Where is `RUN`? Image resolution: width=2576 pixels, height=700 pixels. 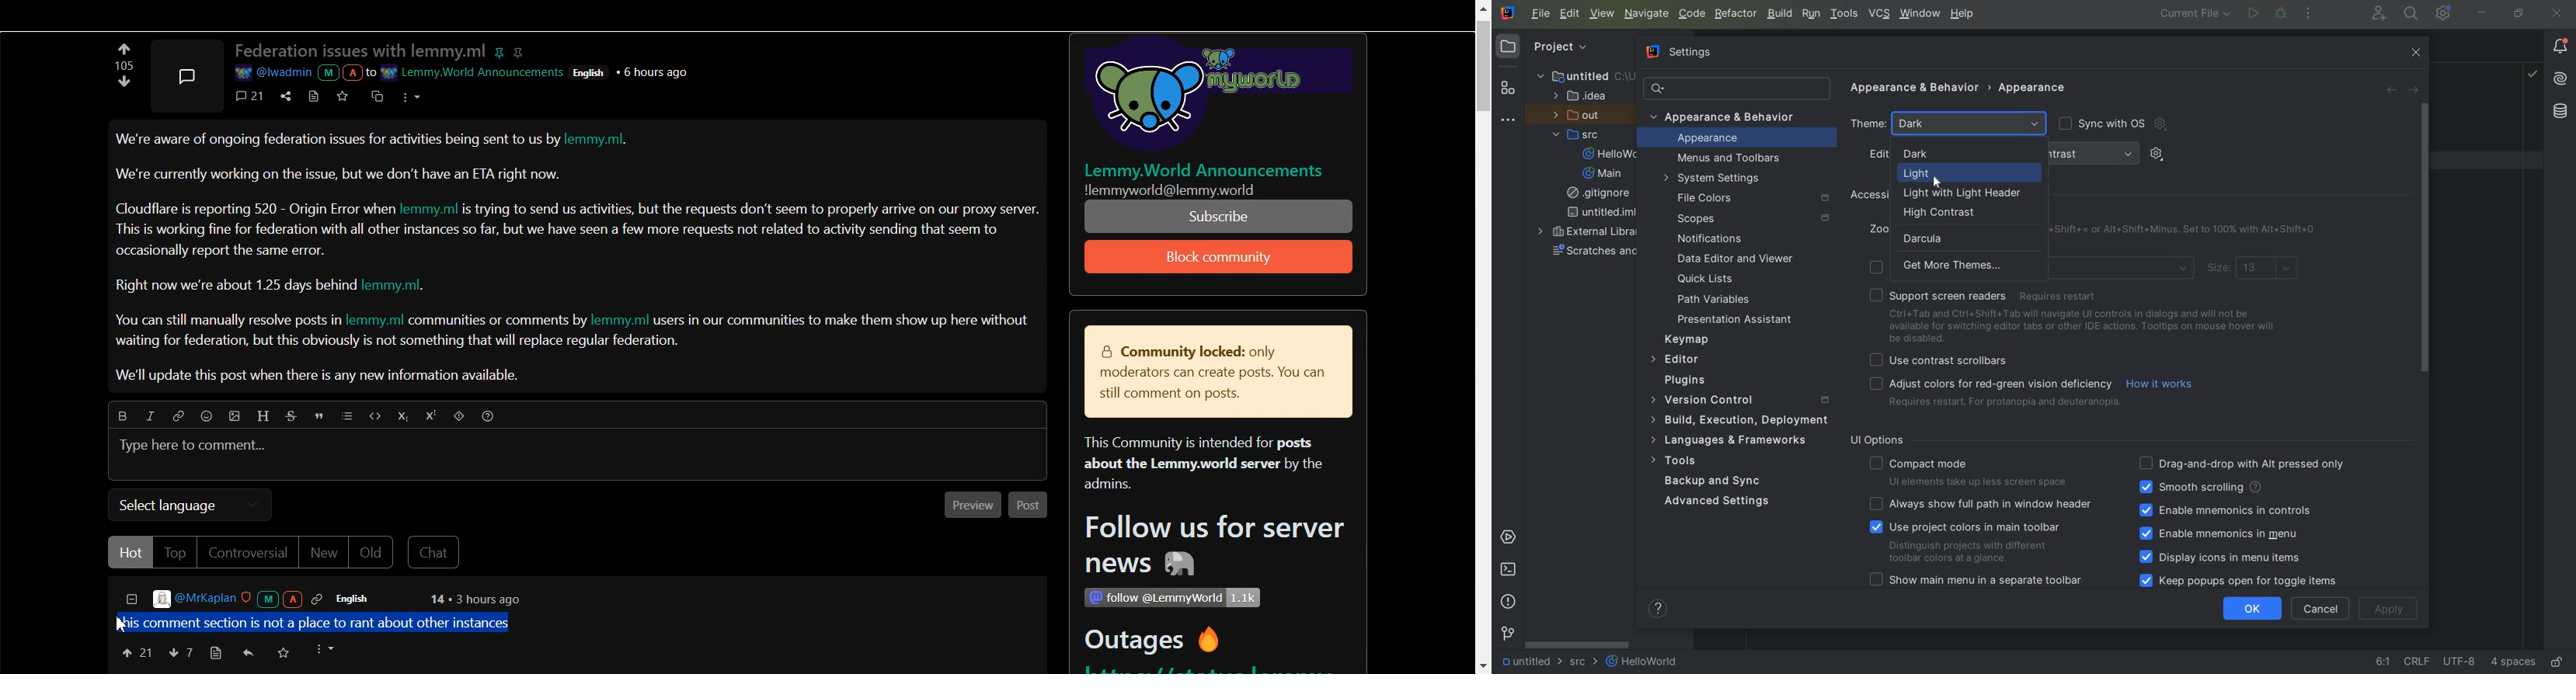 RUN is located at coordinates (1809, 14).